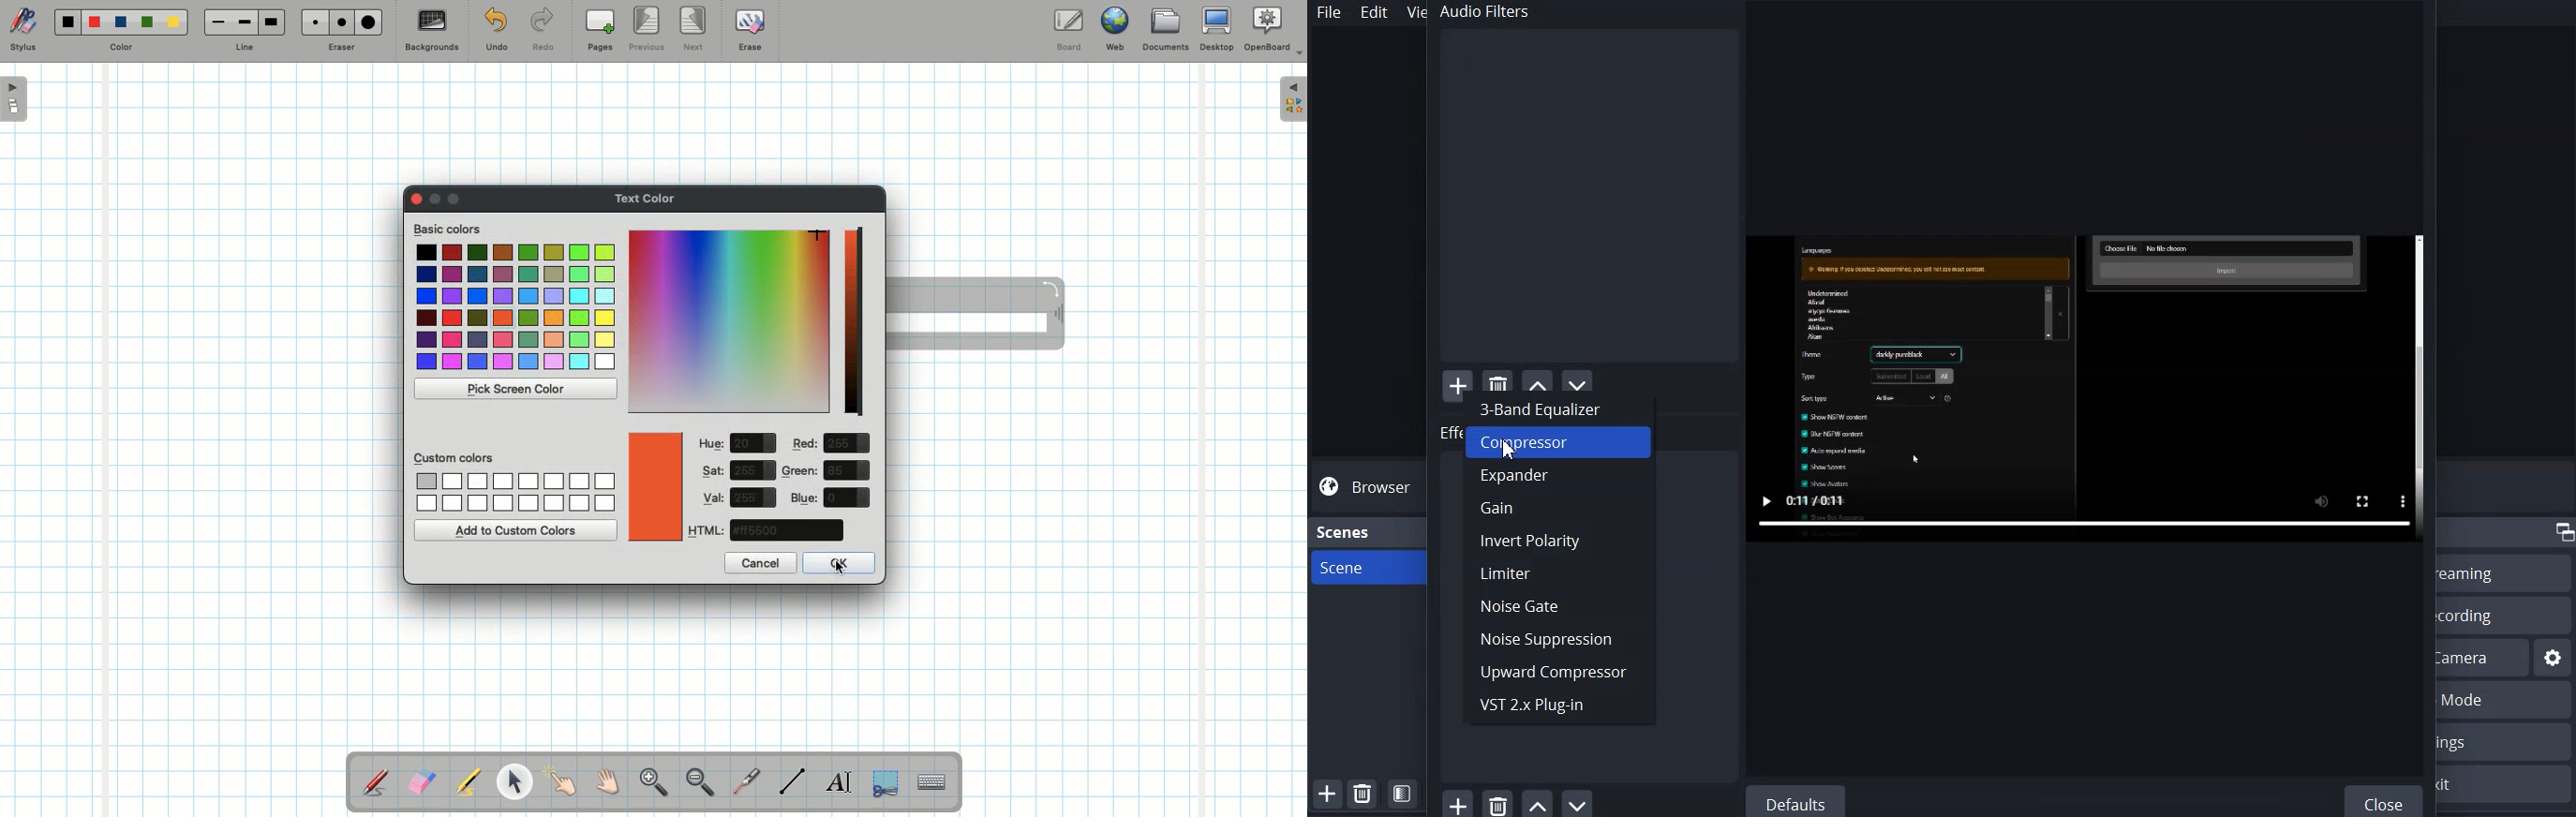  I want to click on Compressor, so click(1557, 443).